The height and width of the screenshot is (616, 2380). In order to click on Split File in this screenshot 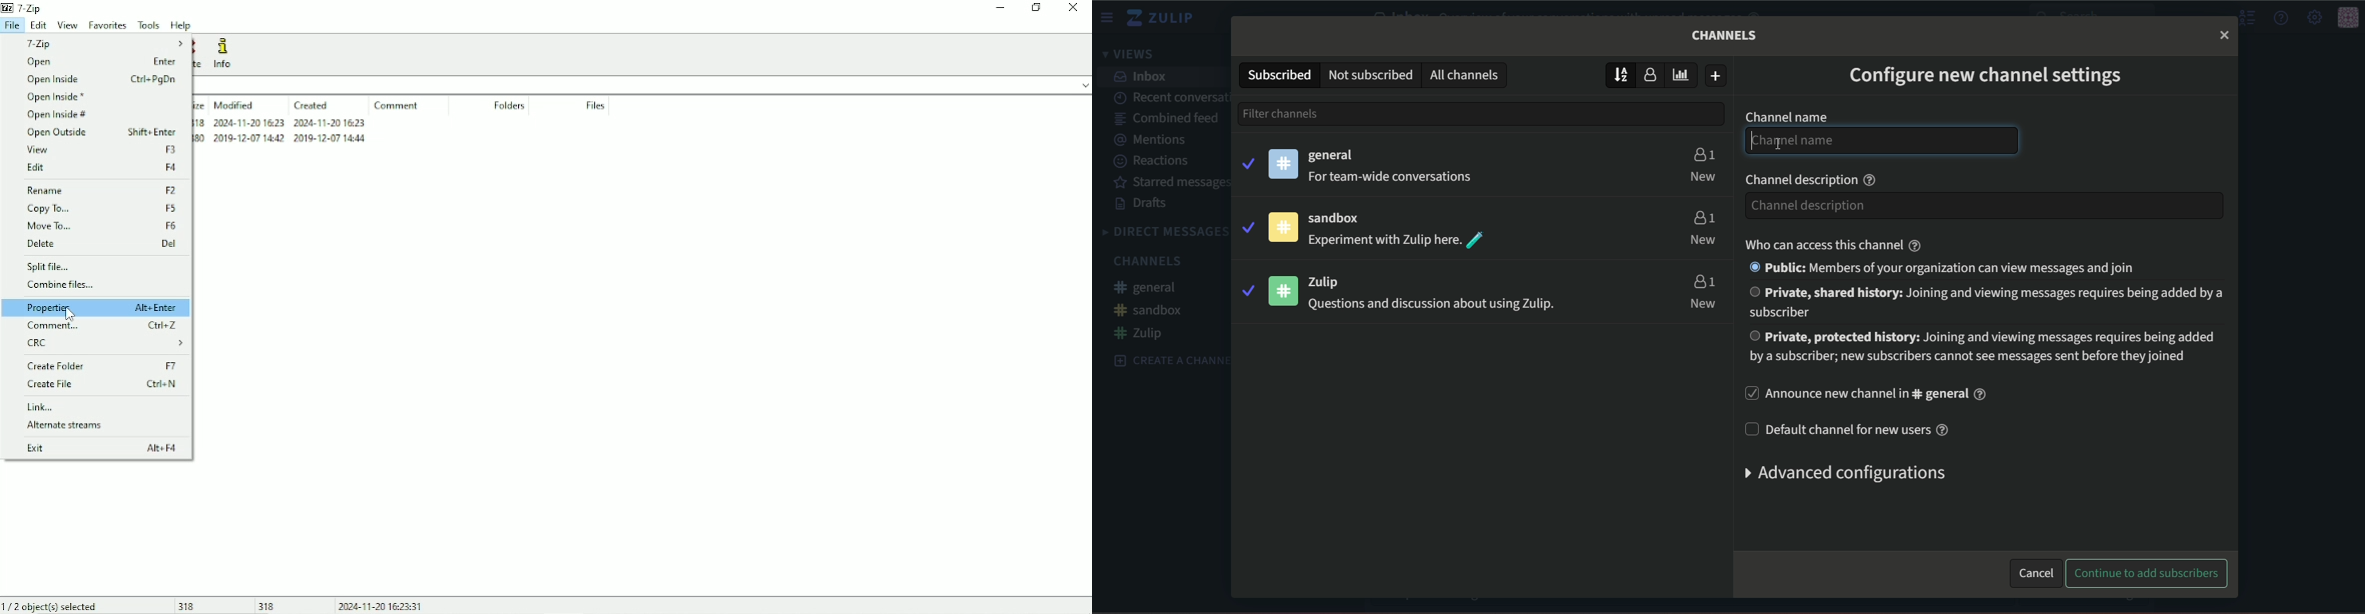, I will do `click(51, 267)`.